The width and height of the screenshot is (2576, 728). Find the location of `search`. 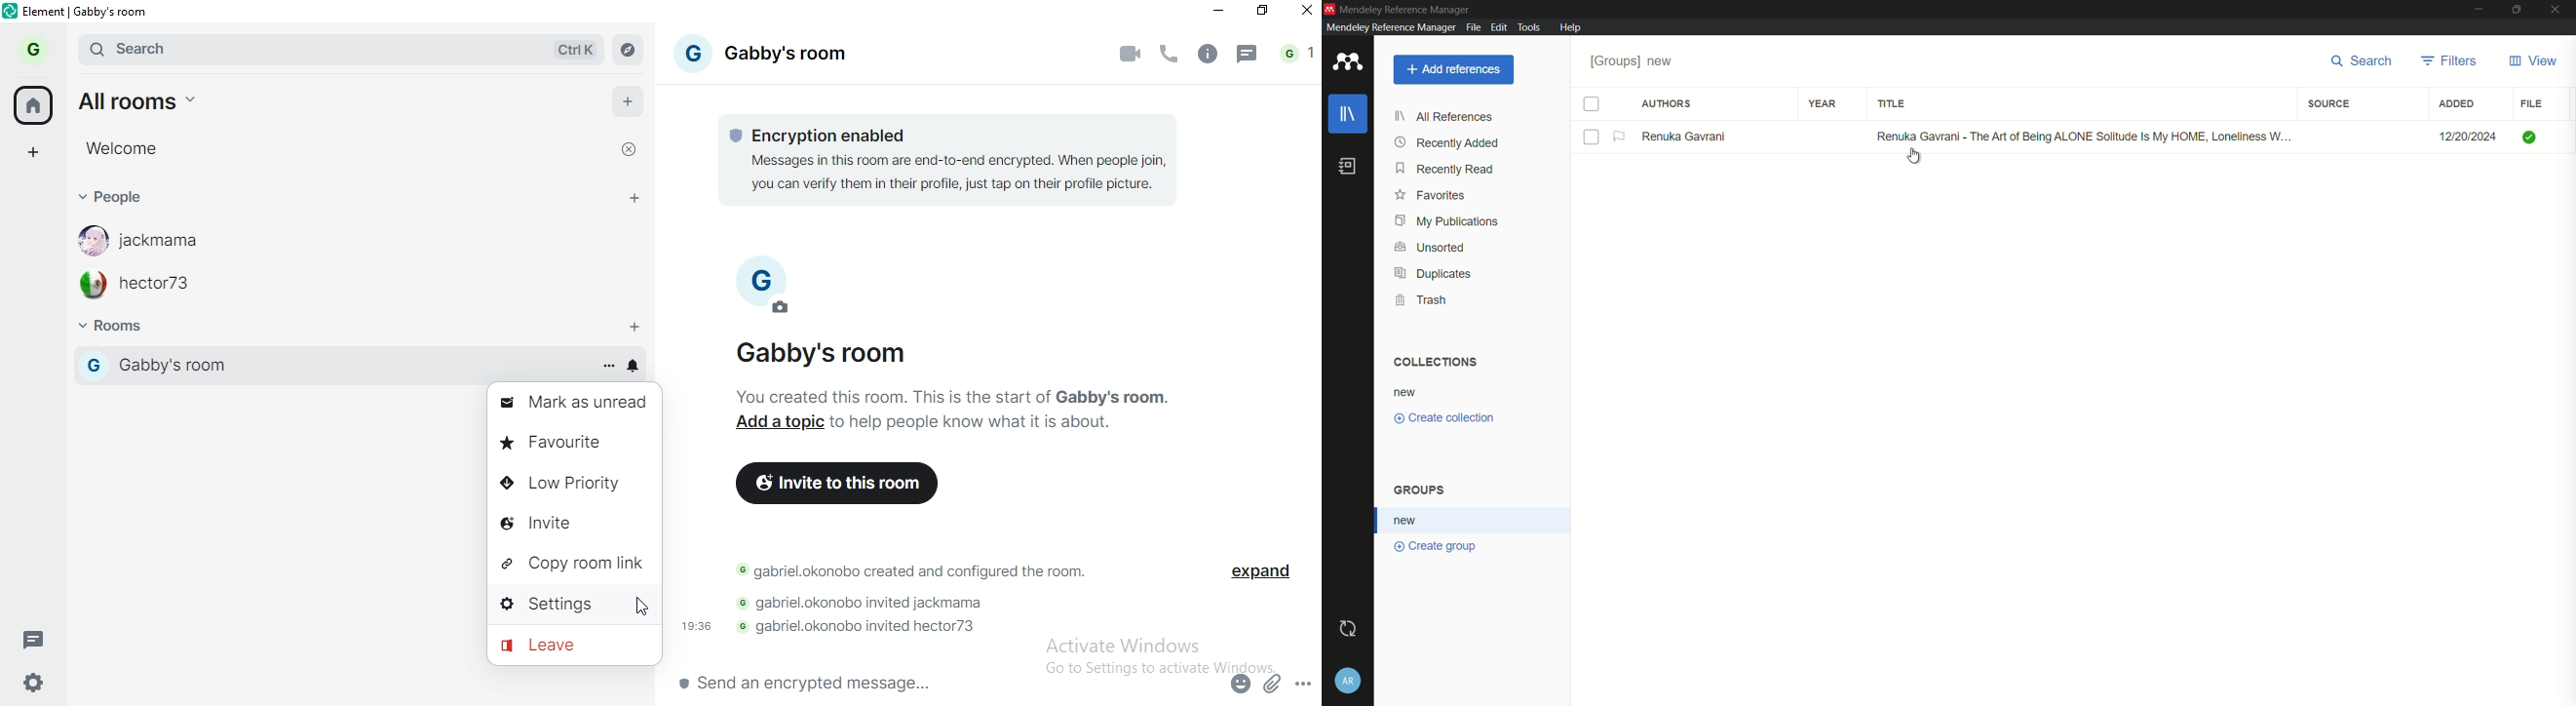

search is located at coordinates (2365, 62).